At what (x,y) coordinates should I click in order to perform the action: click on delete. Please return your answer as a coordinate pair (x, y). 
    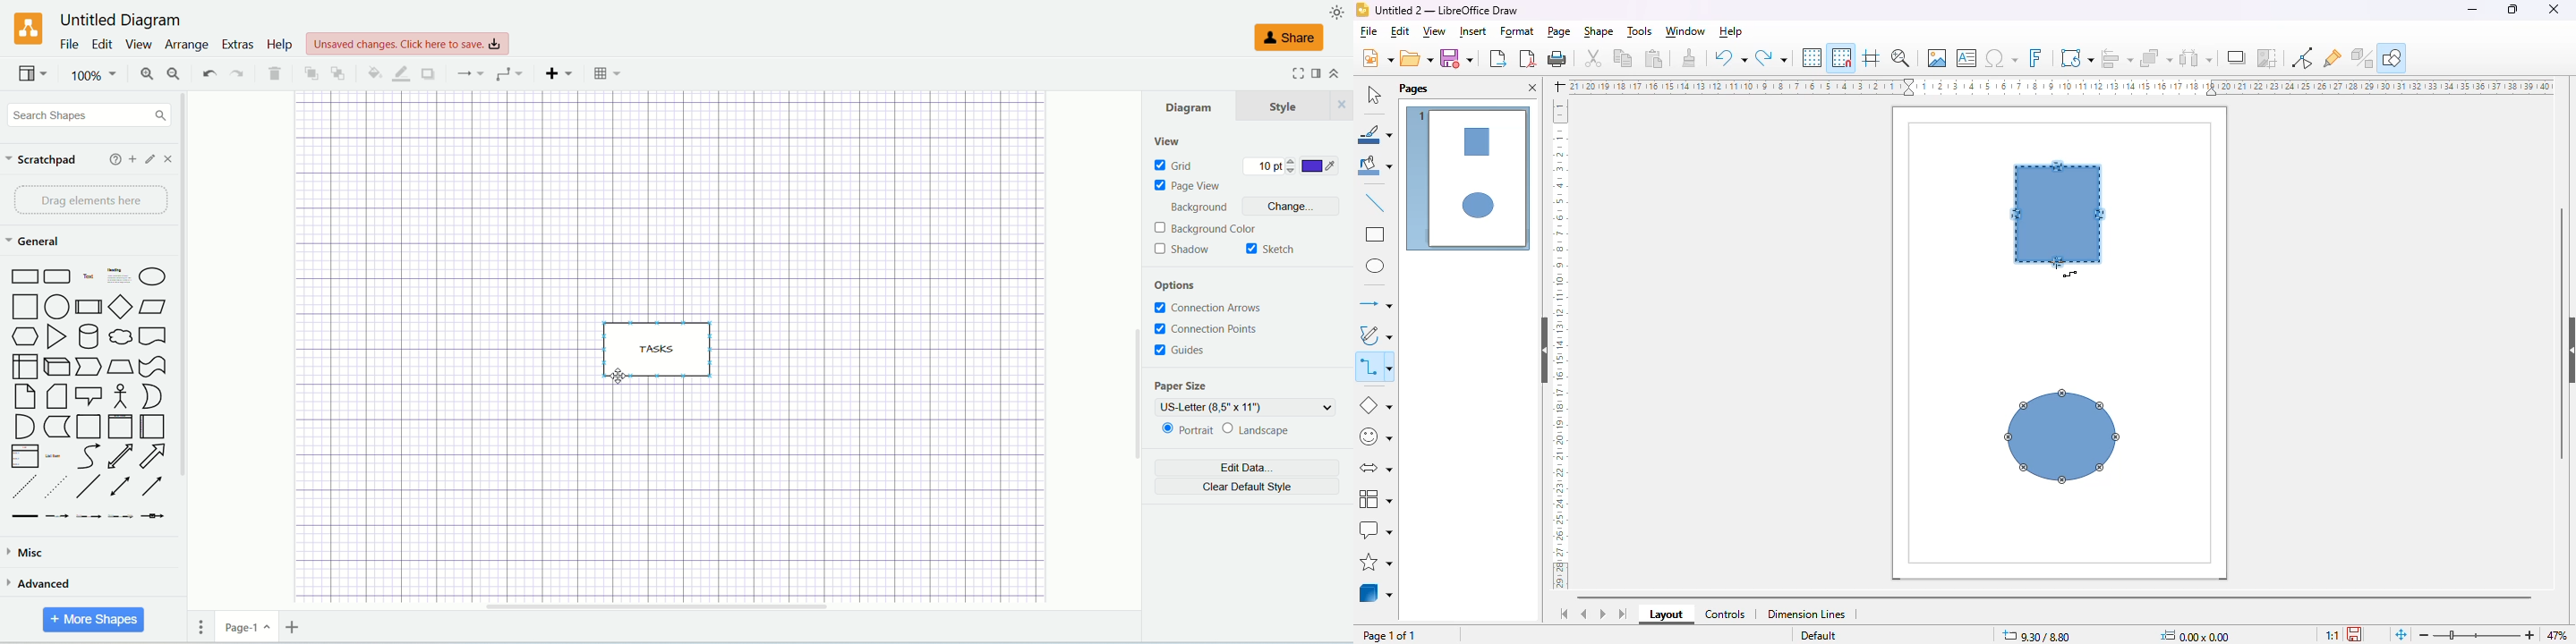
    Looking at the image, I should click on (274, 73).